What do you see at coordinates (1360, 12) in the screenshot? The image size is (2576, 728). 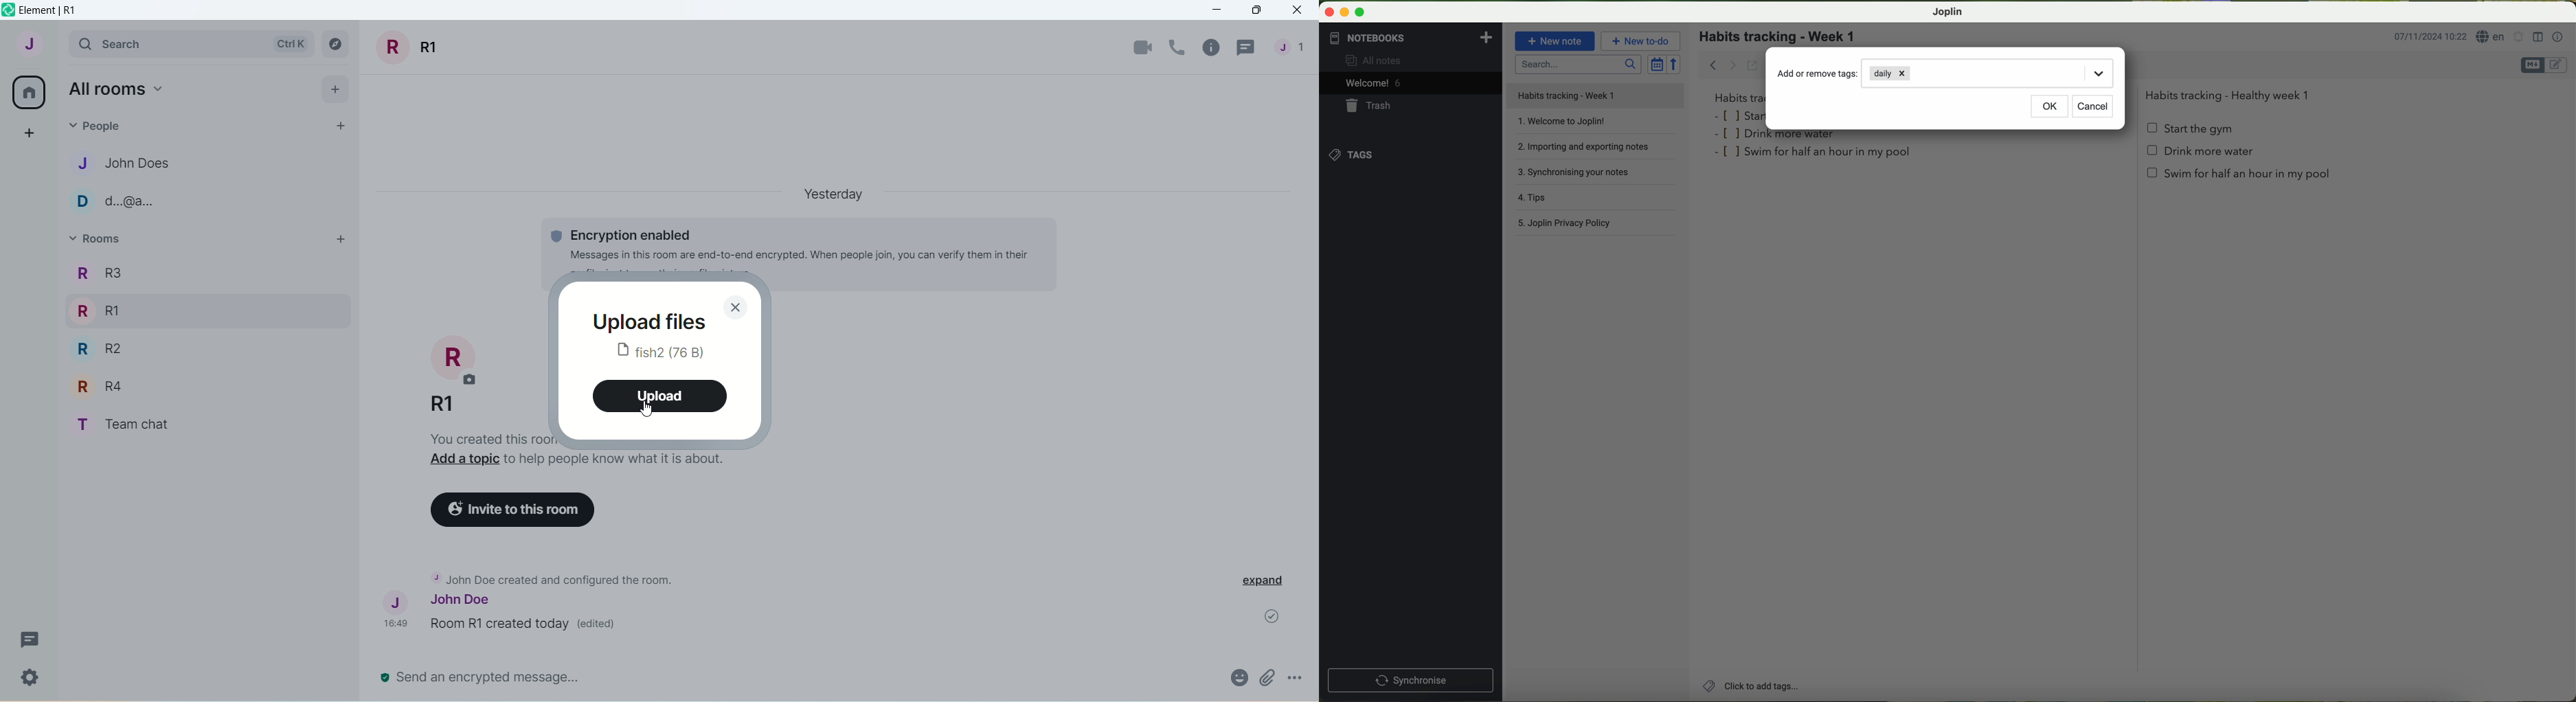 I see `maximize` at bounding box center [1360, 12].